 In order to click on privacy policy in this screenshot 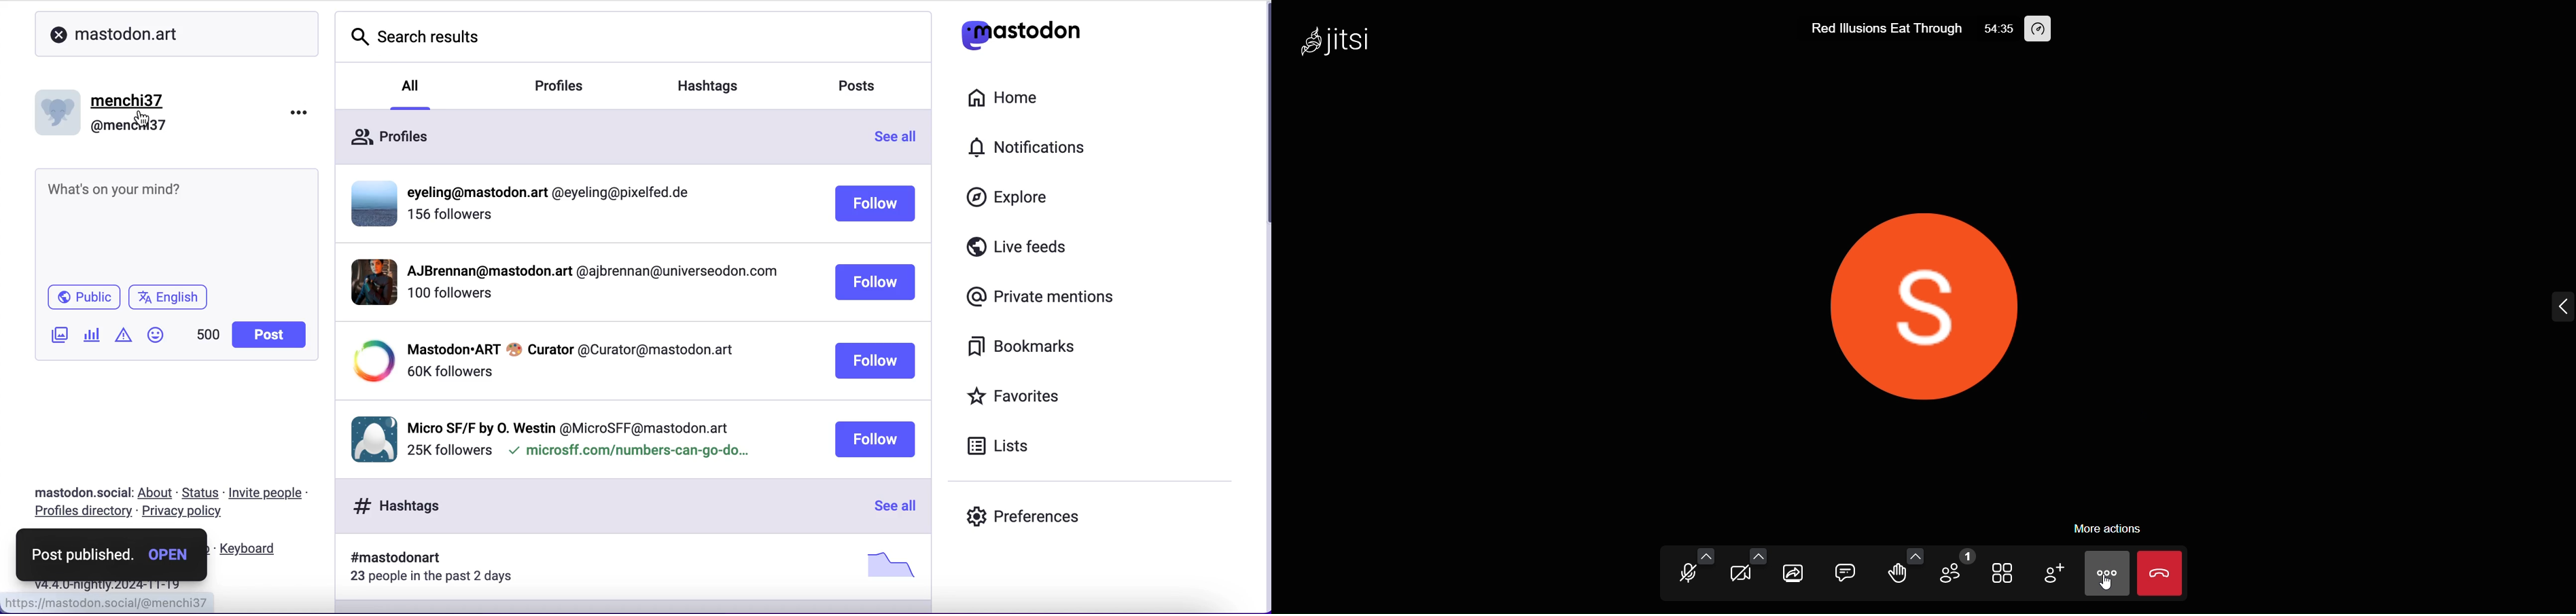, I will do `click(186, 513)`.